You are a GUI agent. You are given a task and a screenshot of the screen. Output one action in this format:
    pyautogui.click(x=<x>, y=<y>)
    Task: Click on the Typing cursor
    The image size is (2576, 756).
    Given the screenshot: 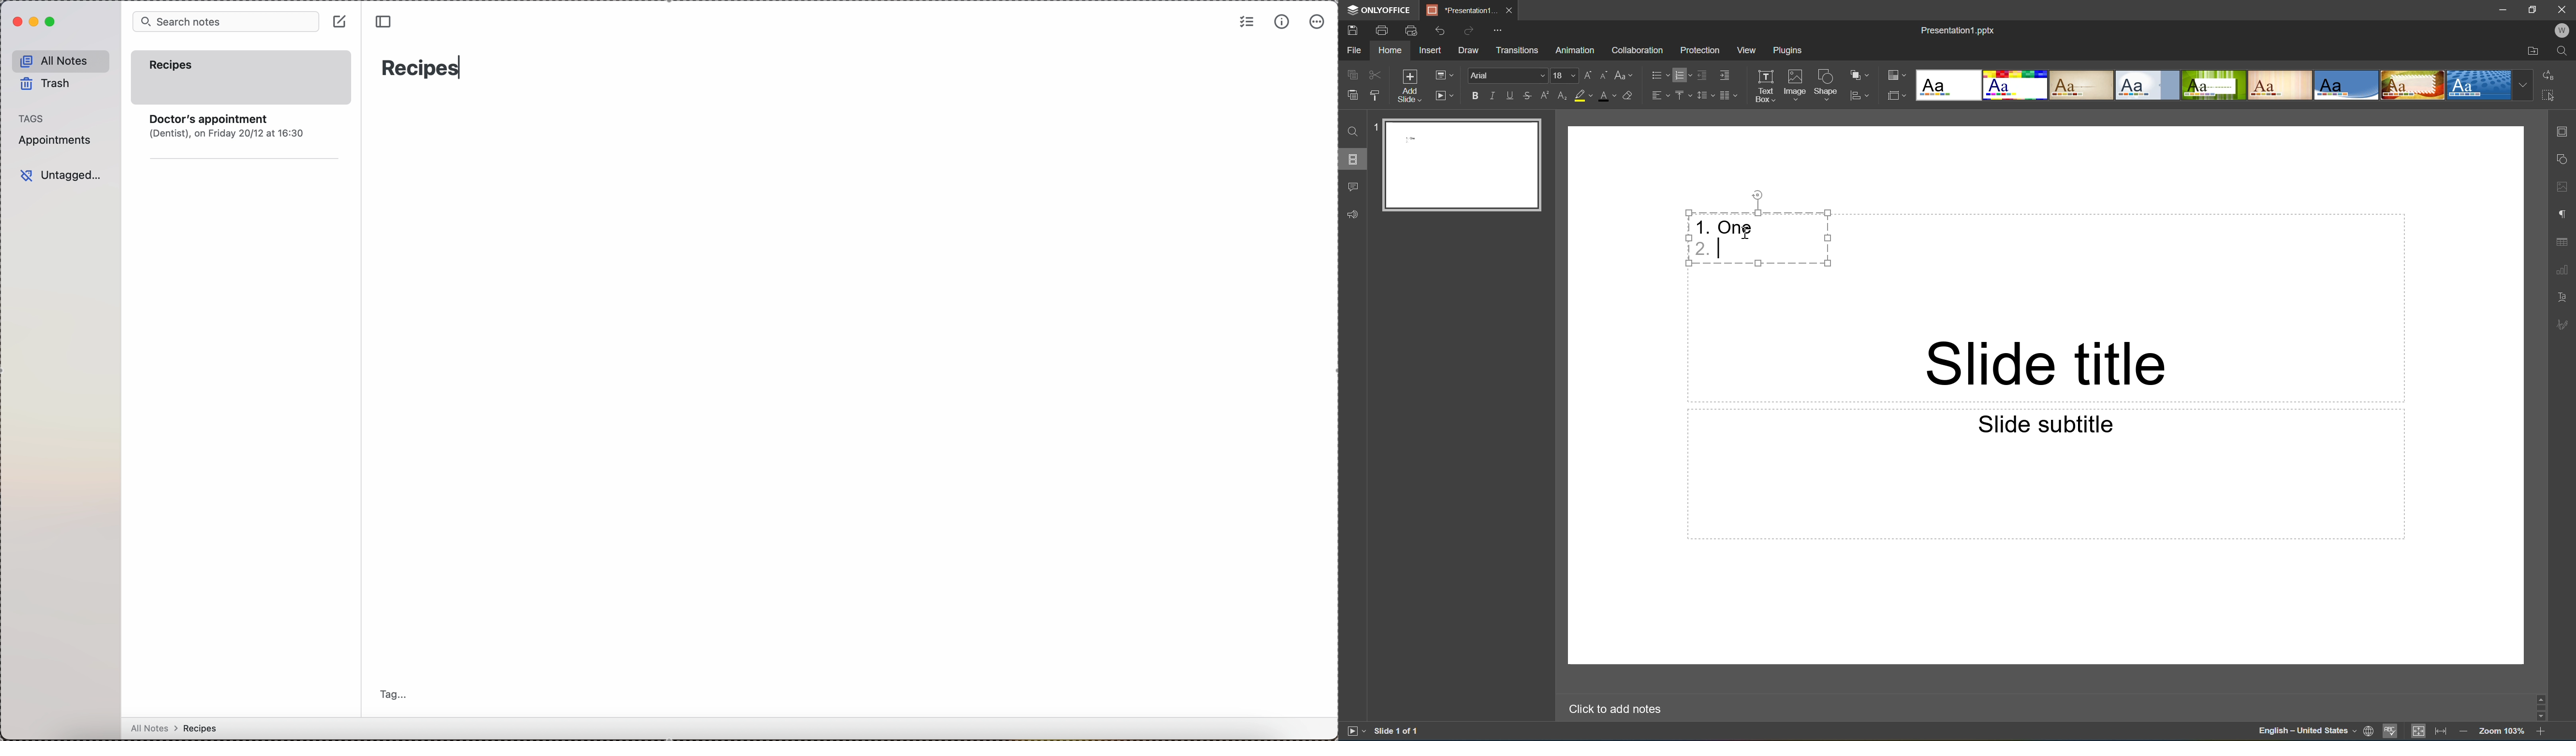 What is the action you would take?
    pyautogui.click(x=1724, y=249)
    